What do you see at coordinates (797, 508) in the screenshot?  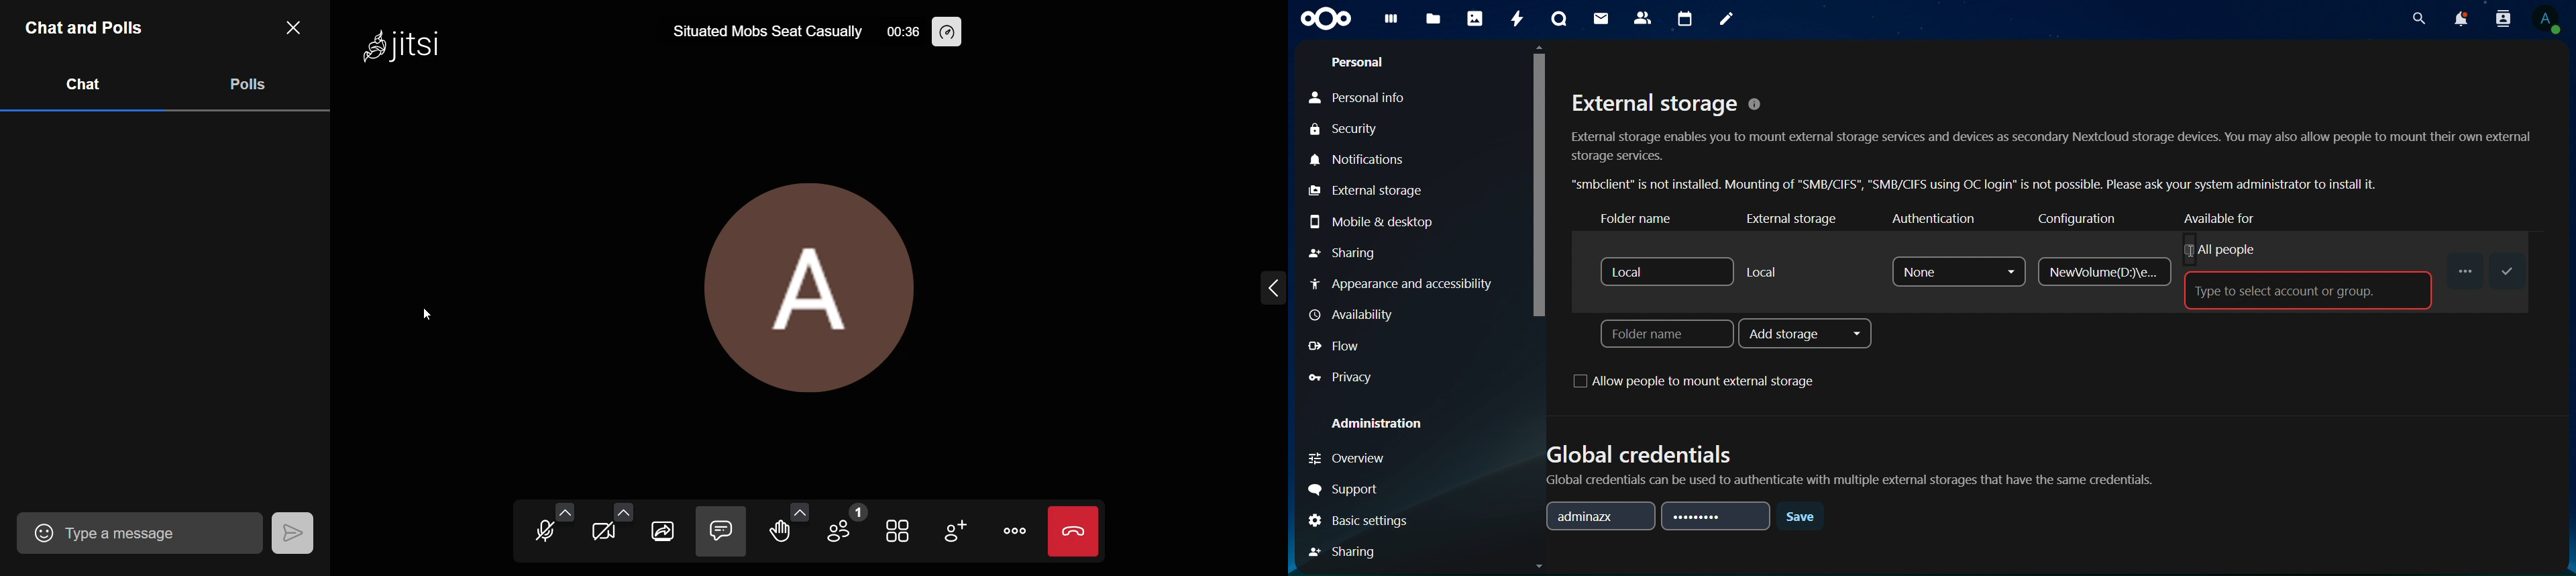 I see `more reaction option` at bounding box center [797, 508].